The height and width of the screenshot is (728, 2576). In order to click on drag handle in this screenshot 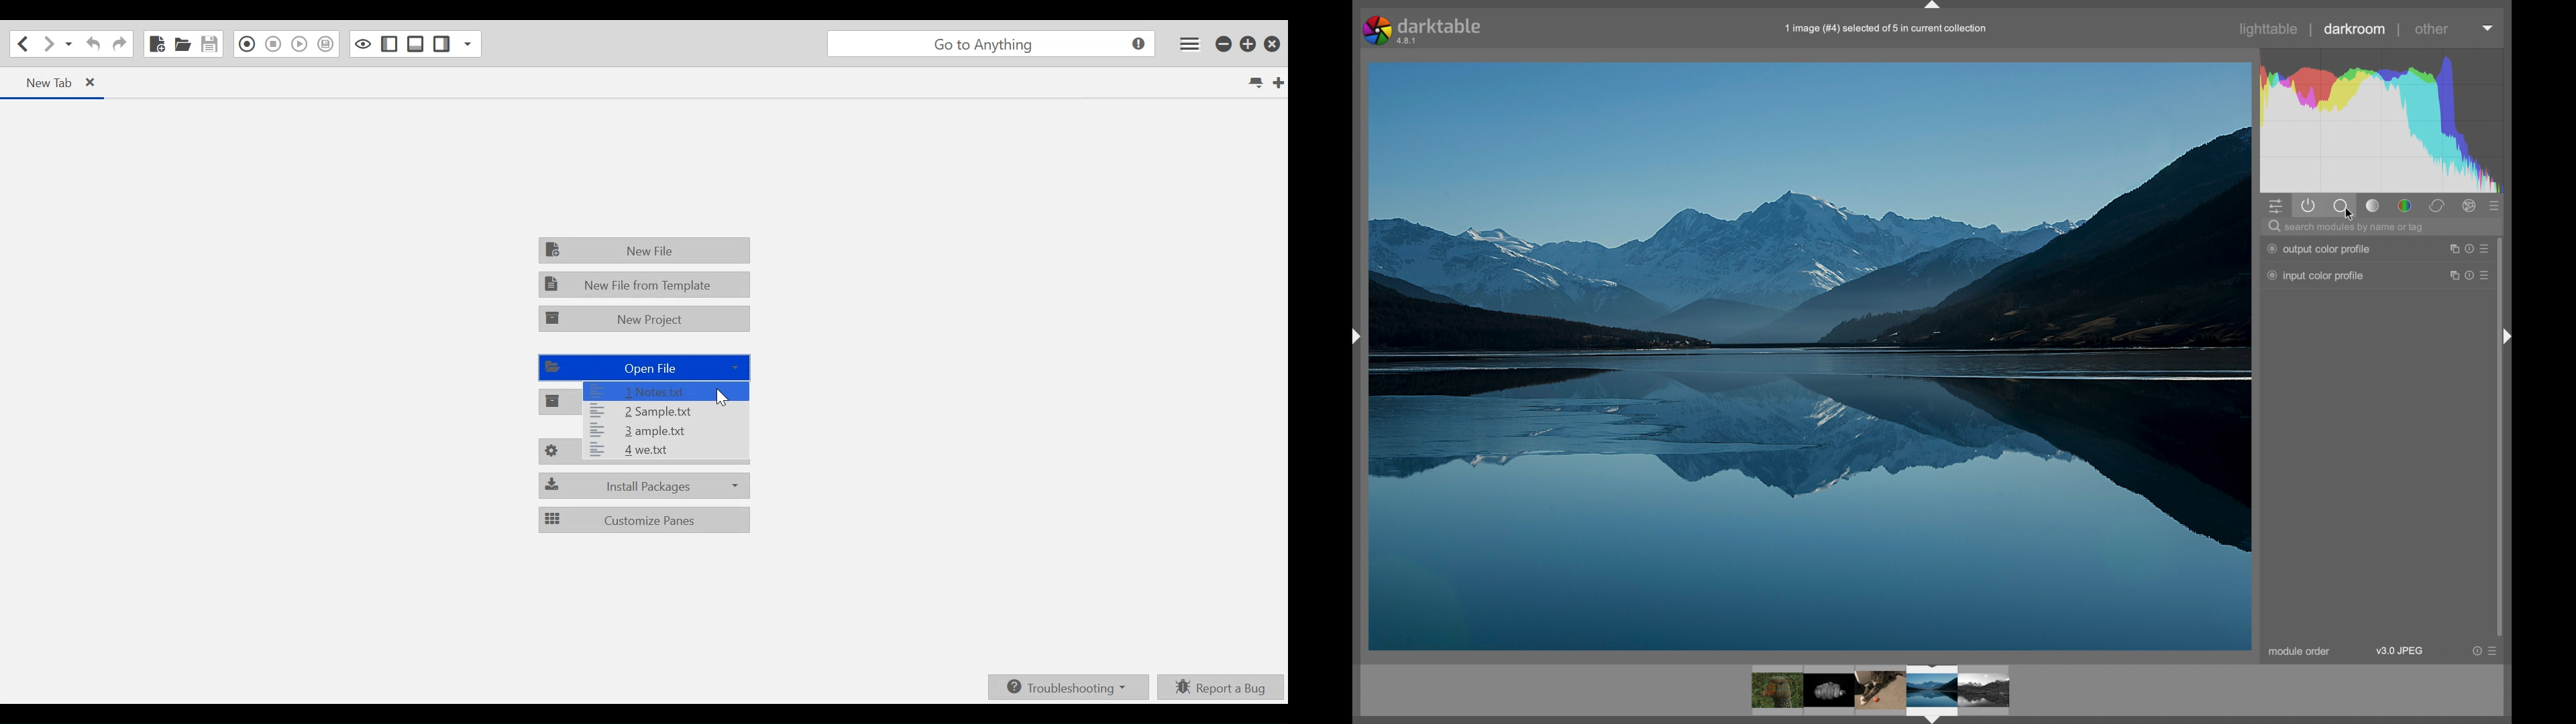, I will do `click(1355, 336)`.